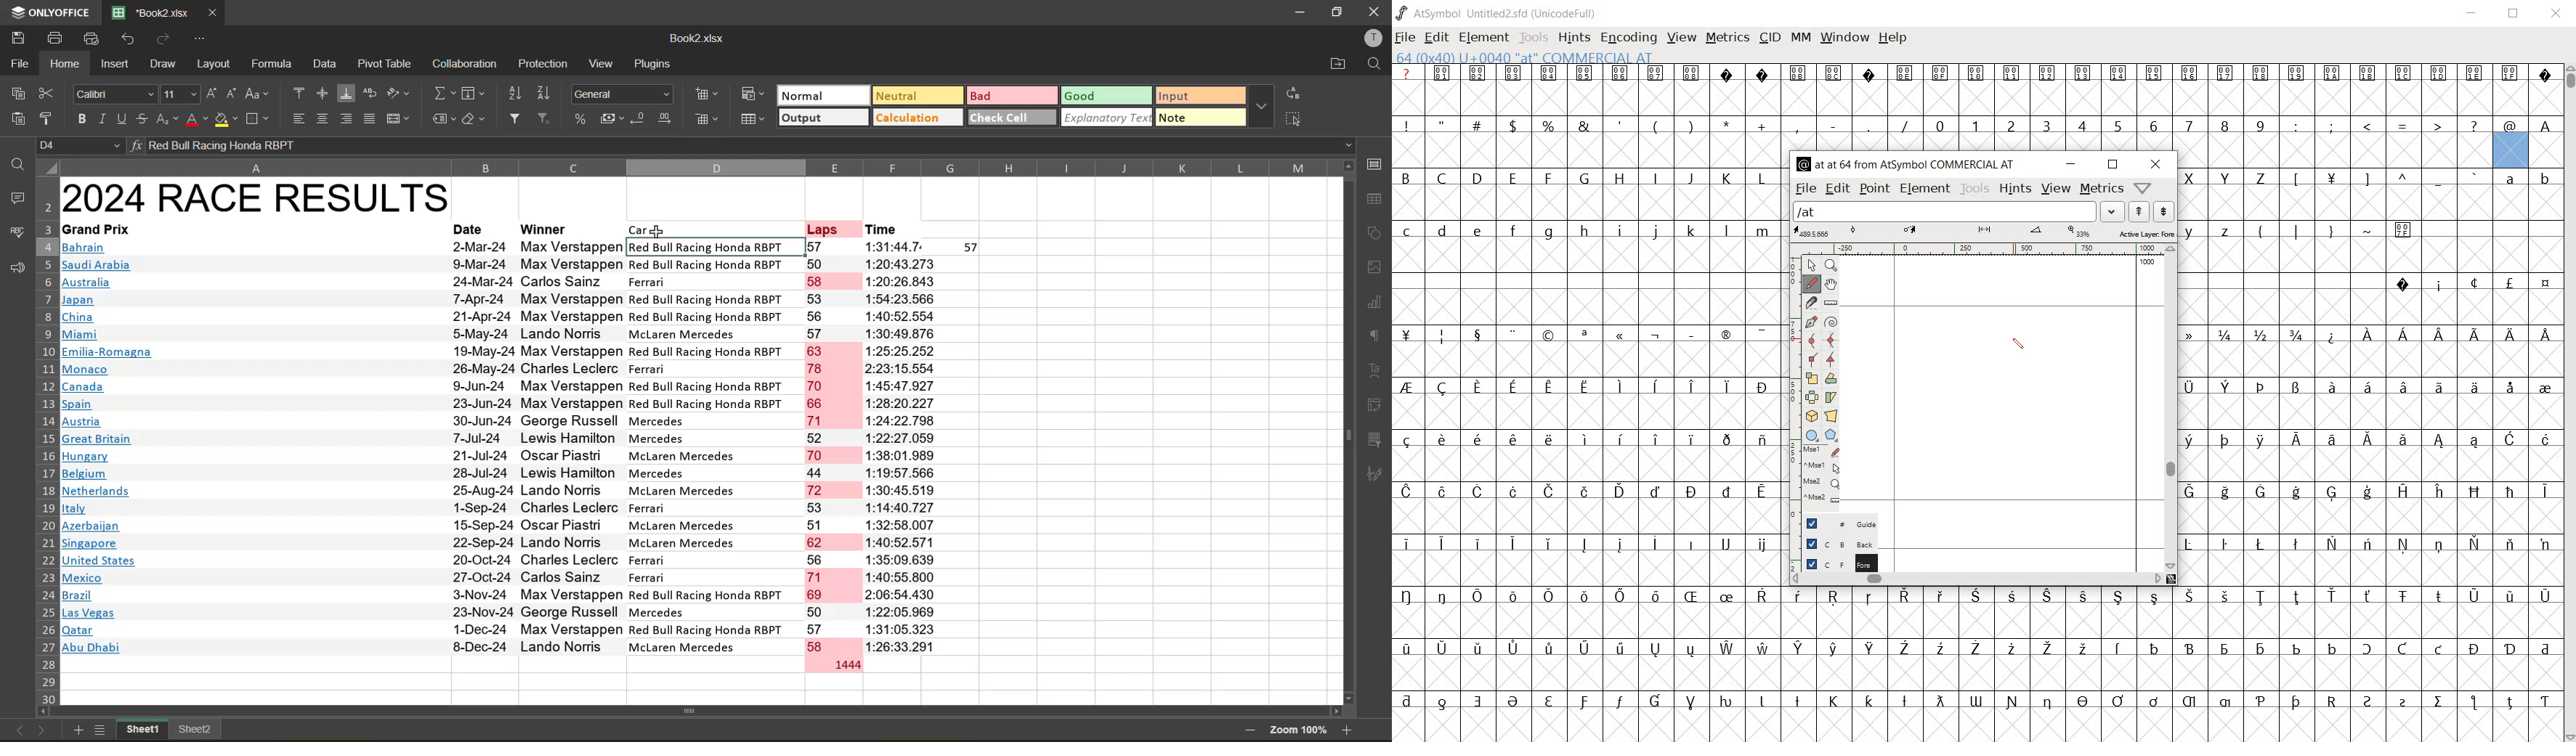  I want to click on spellcheck, so click(14, 233).